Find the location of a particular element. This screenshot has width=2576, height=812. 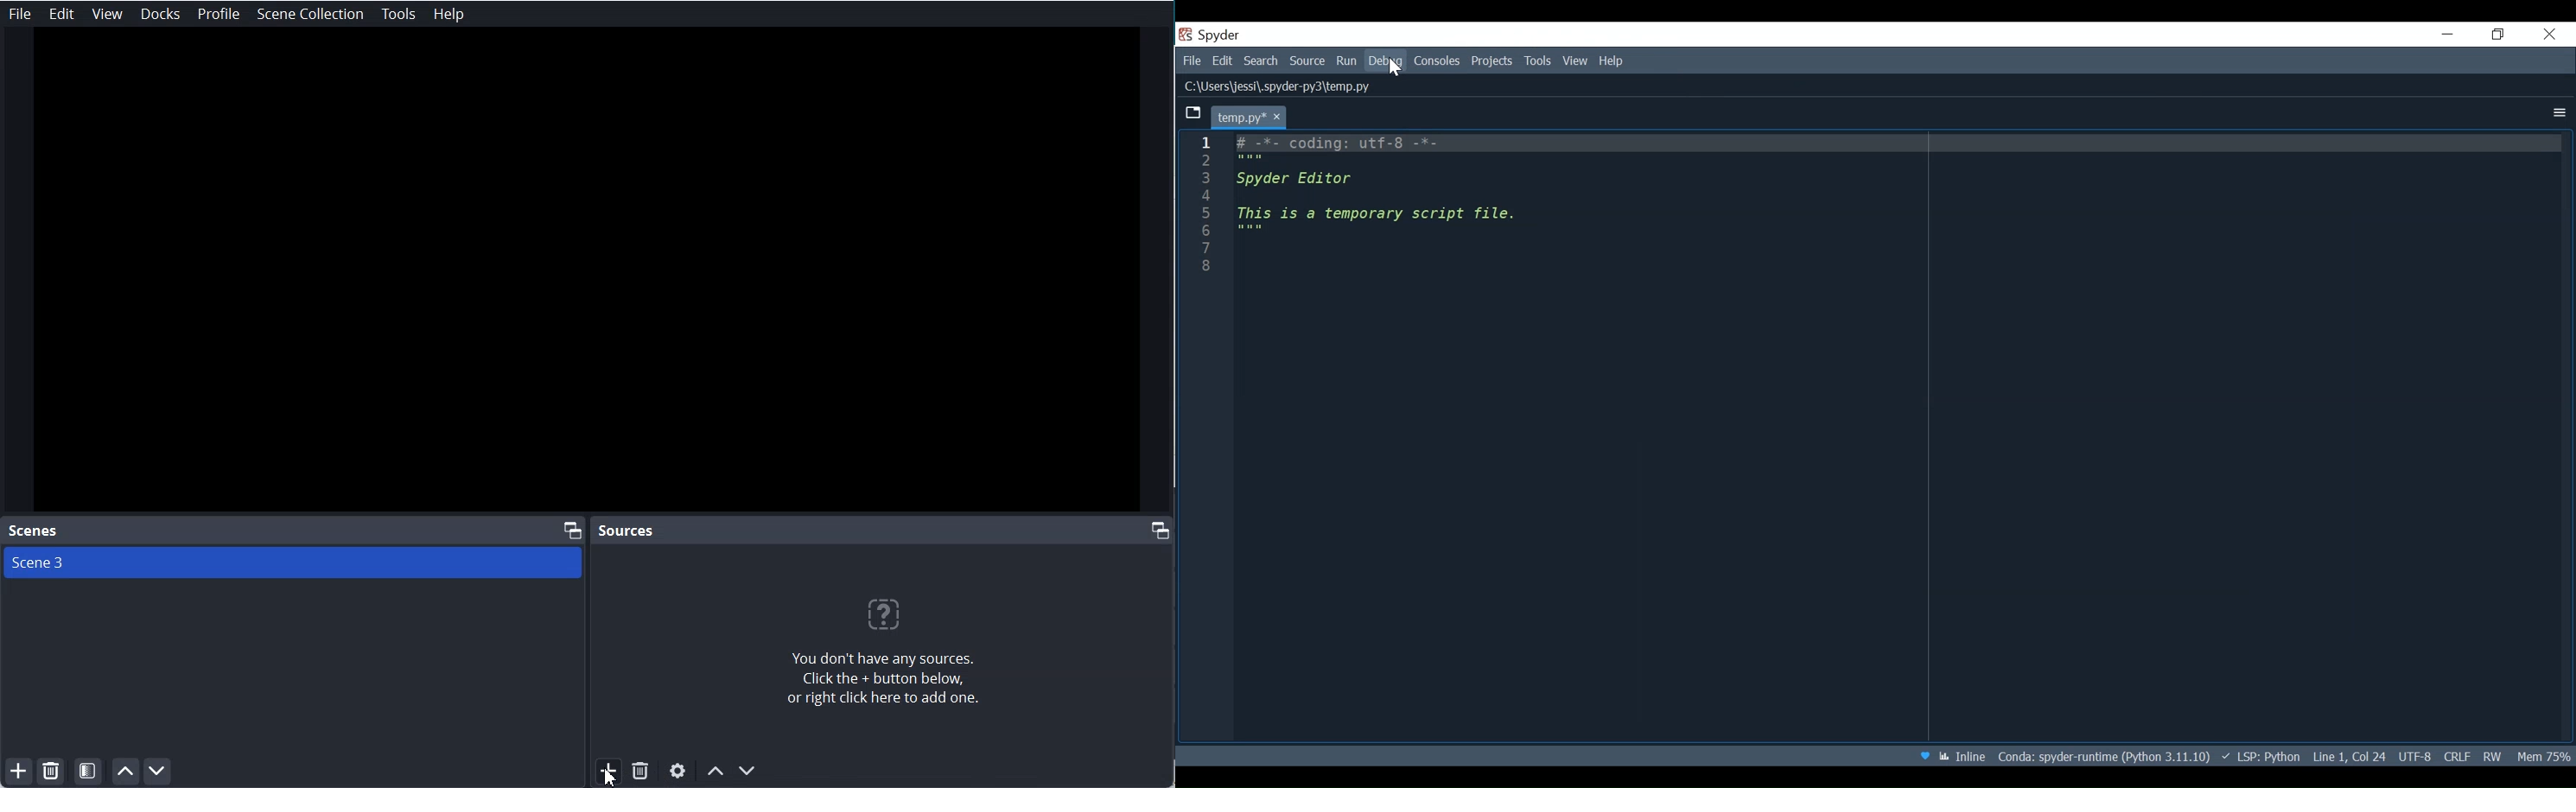

View is located at coordinates (1575, 63).